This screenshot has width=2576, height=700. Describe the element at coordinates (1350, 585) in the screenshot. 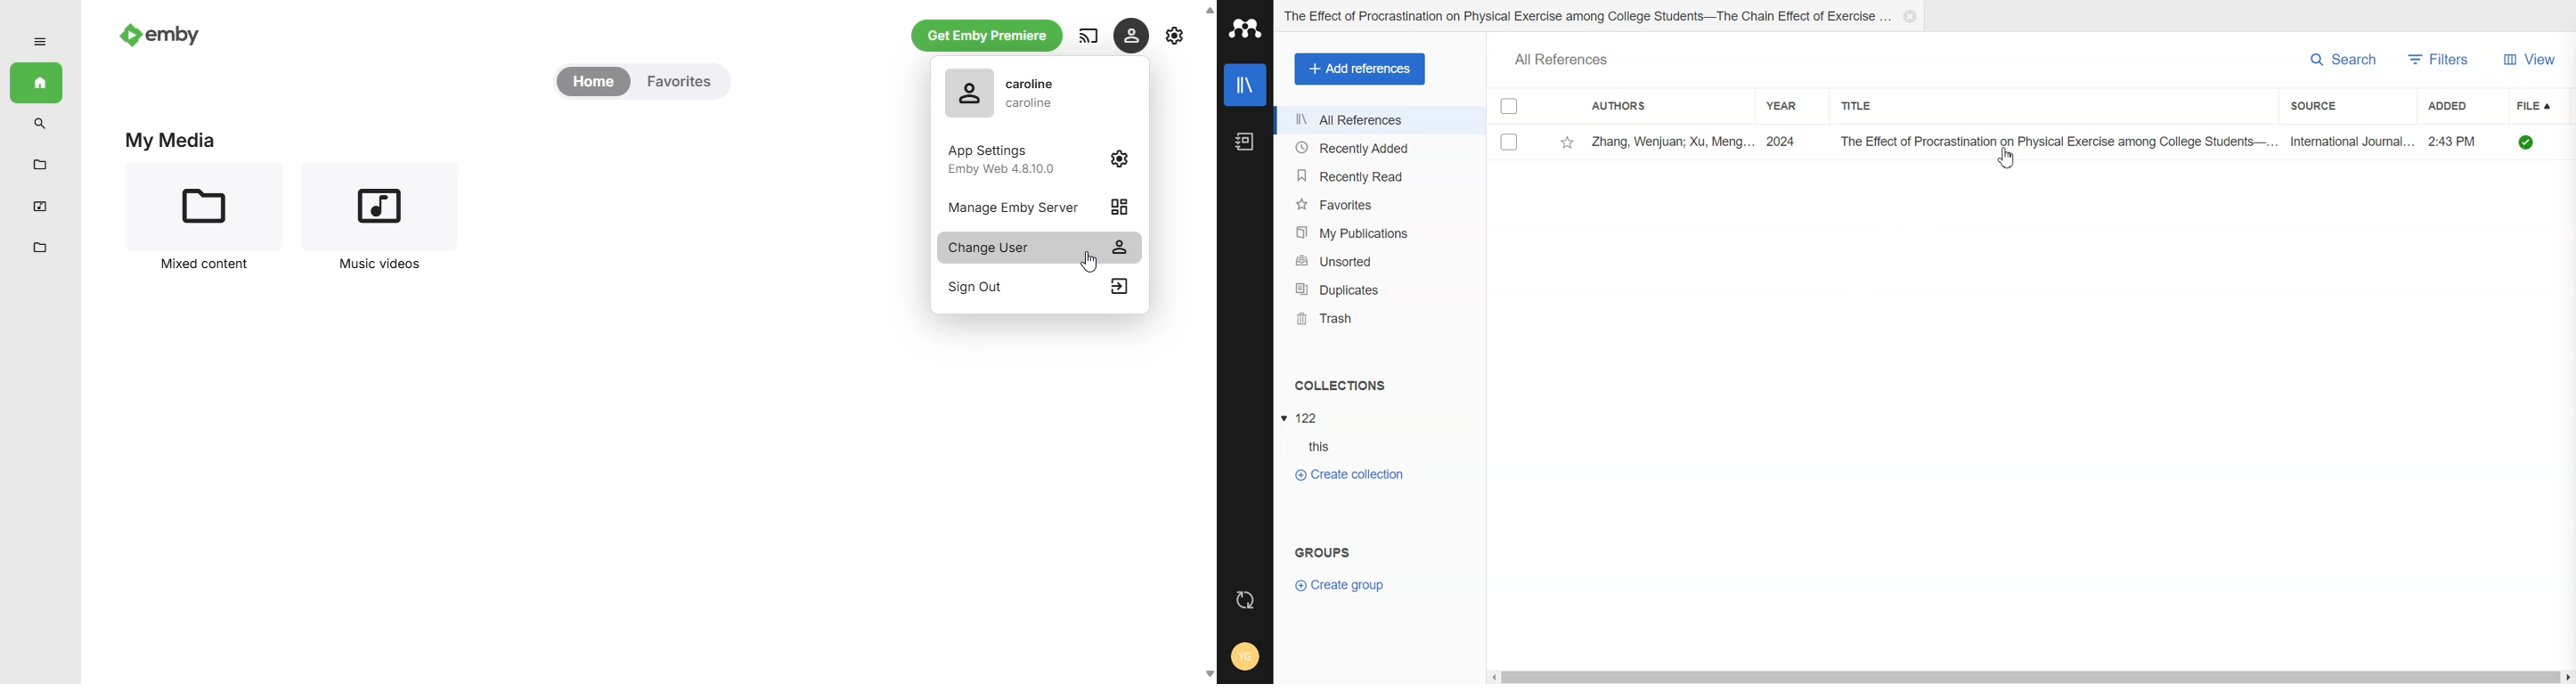

I see `Create Group` at that location.